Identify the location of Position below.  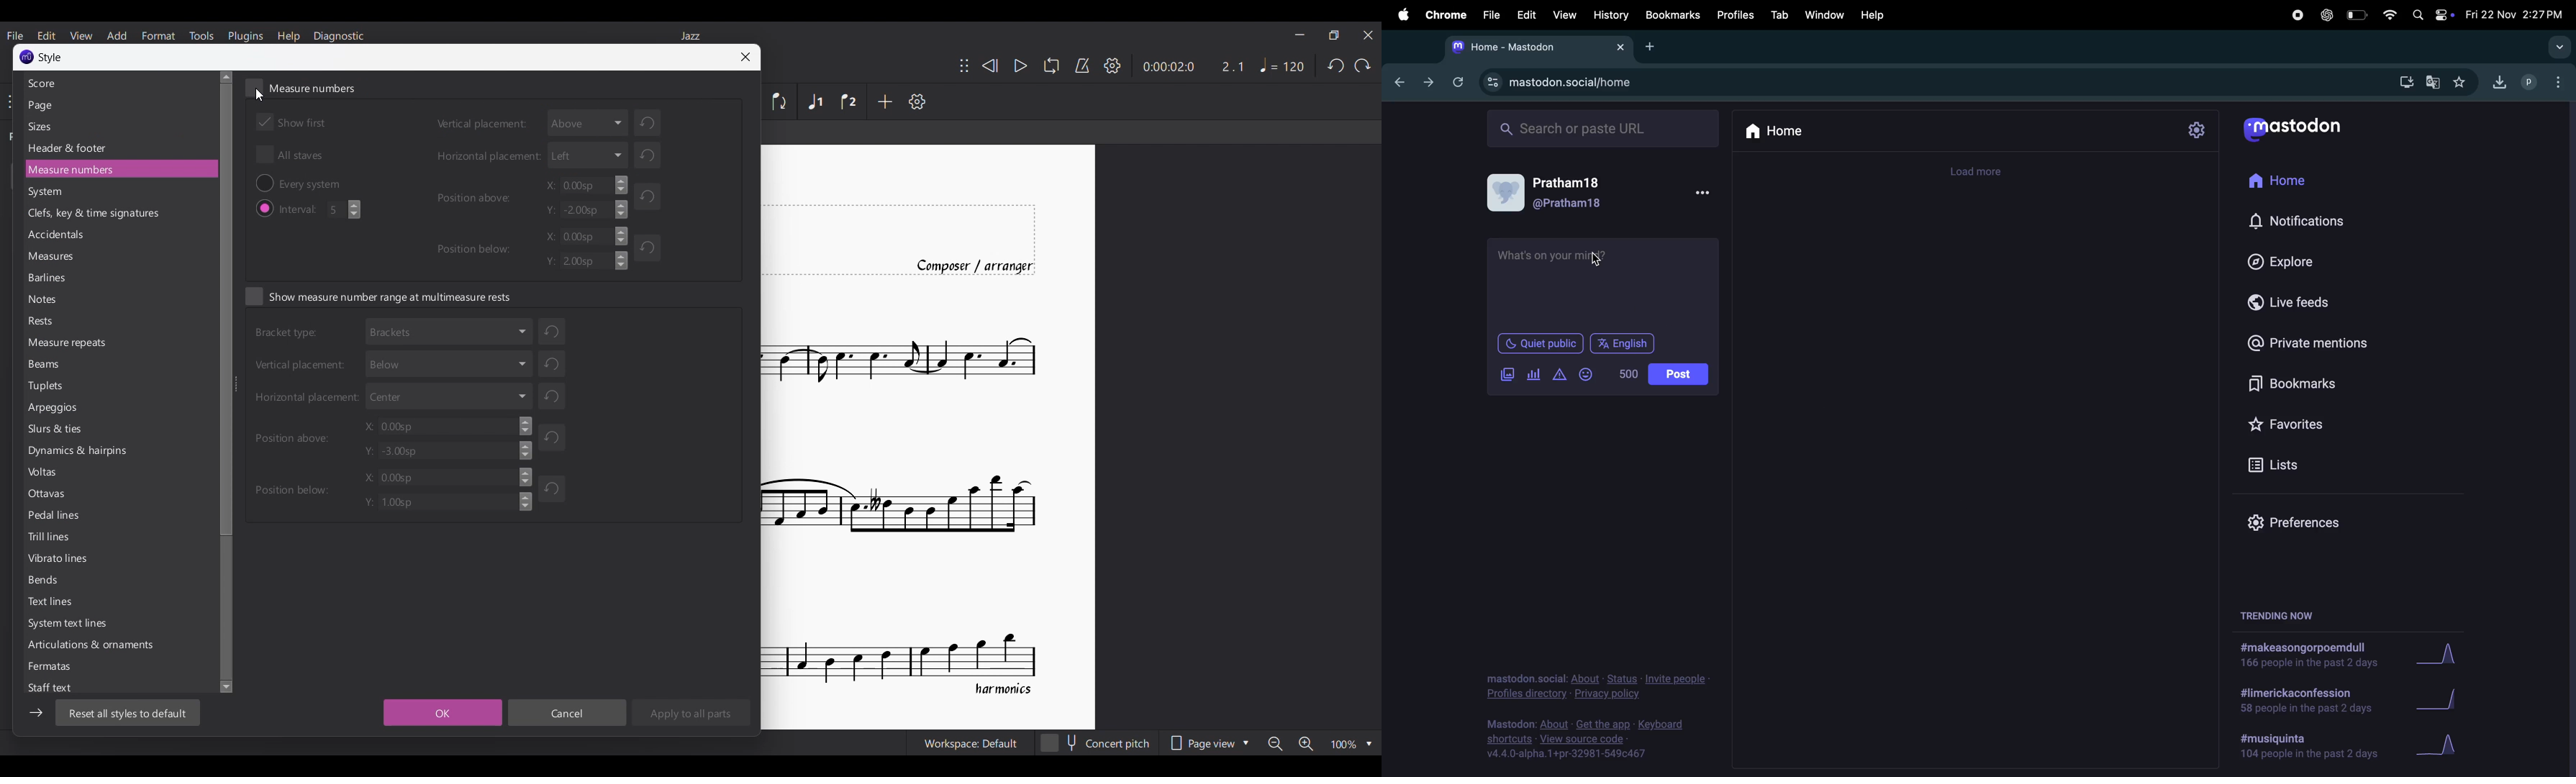
(479, 251).